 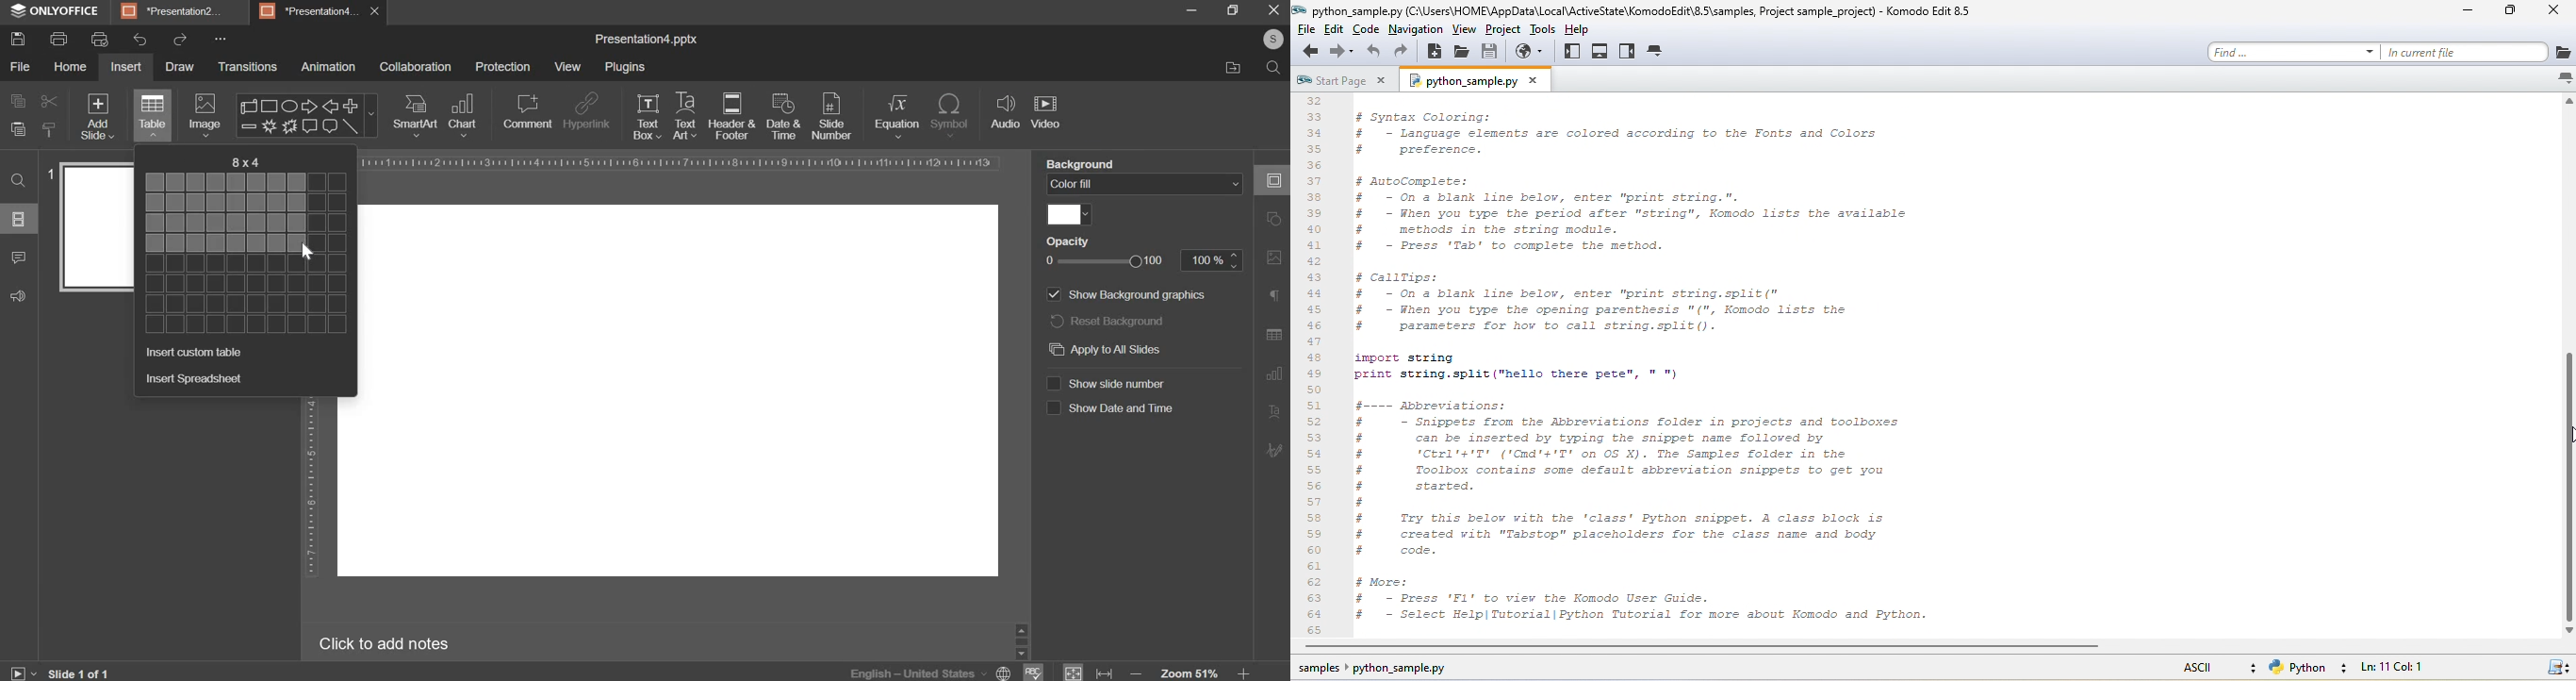 I want to click on python sample, so click(x=1485, y=81).